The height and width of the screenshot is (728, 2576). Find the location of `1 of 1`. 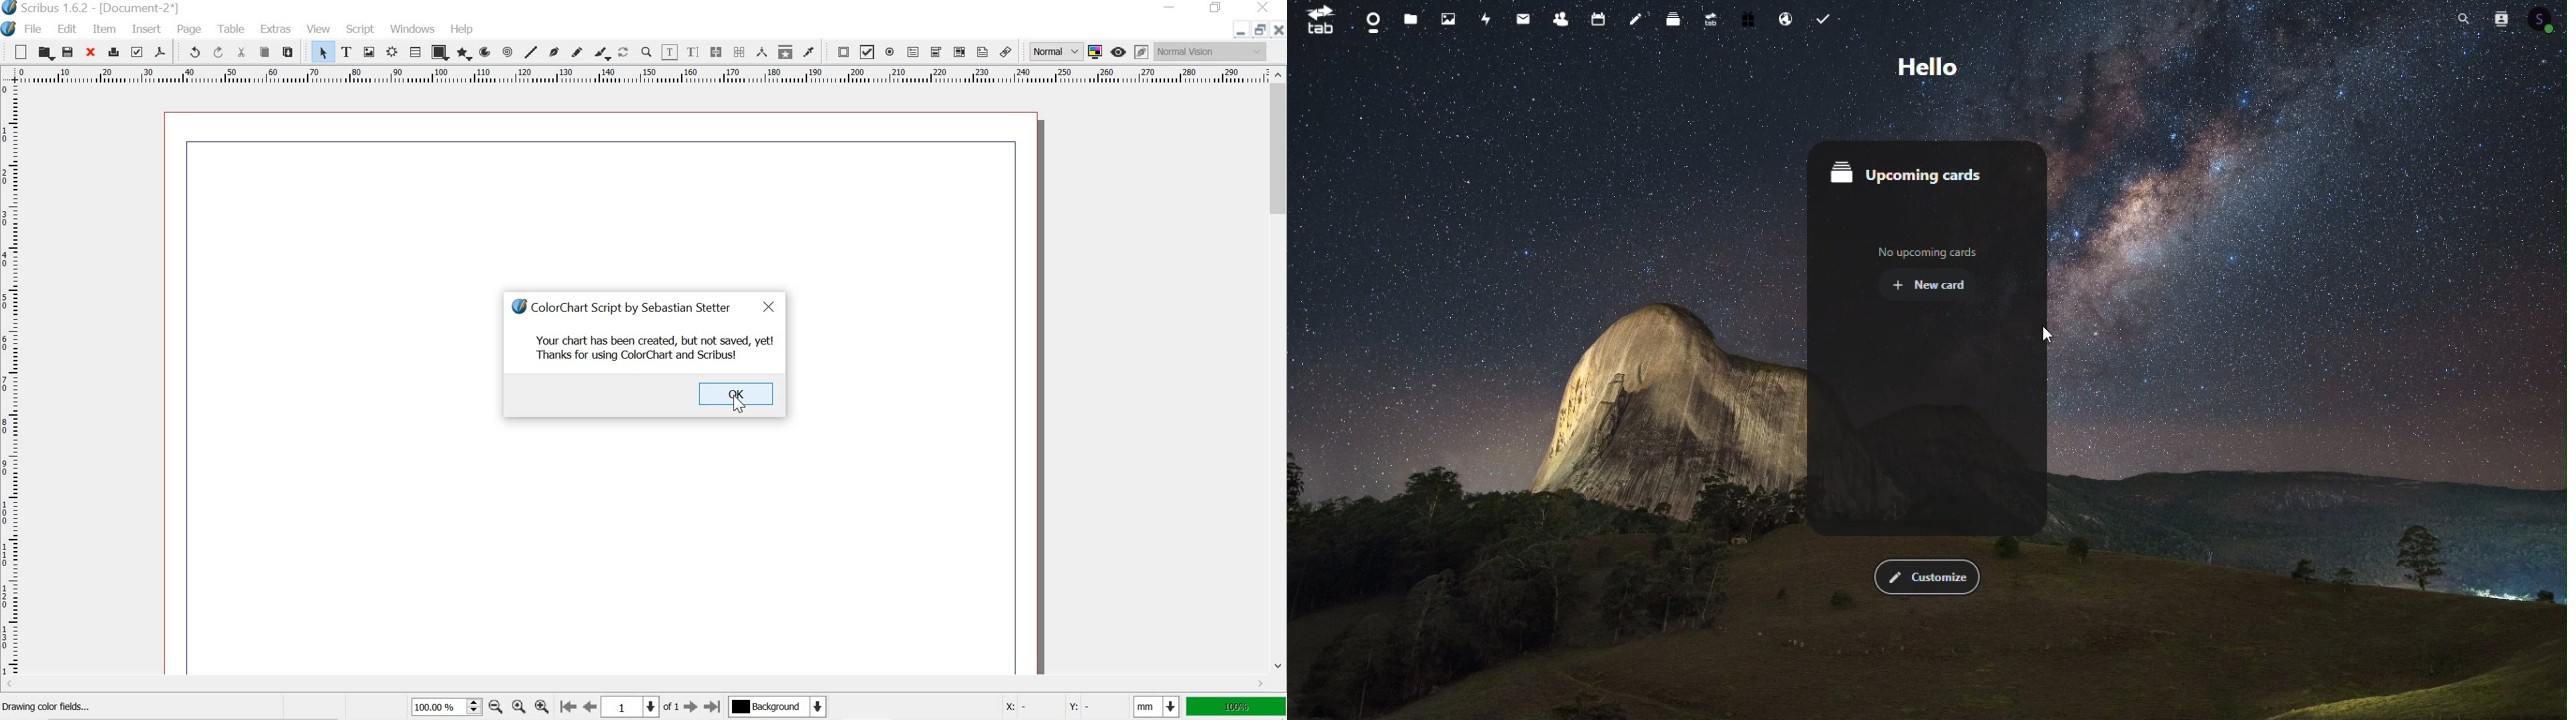

1 of 1 is located at coordinates (640, 706).